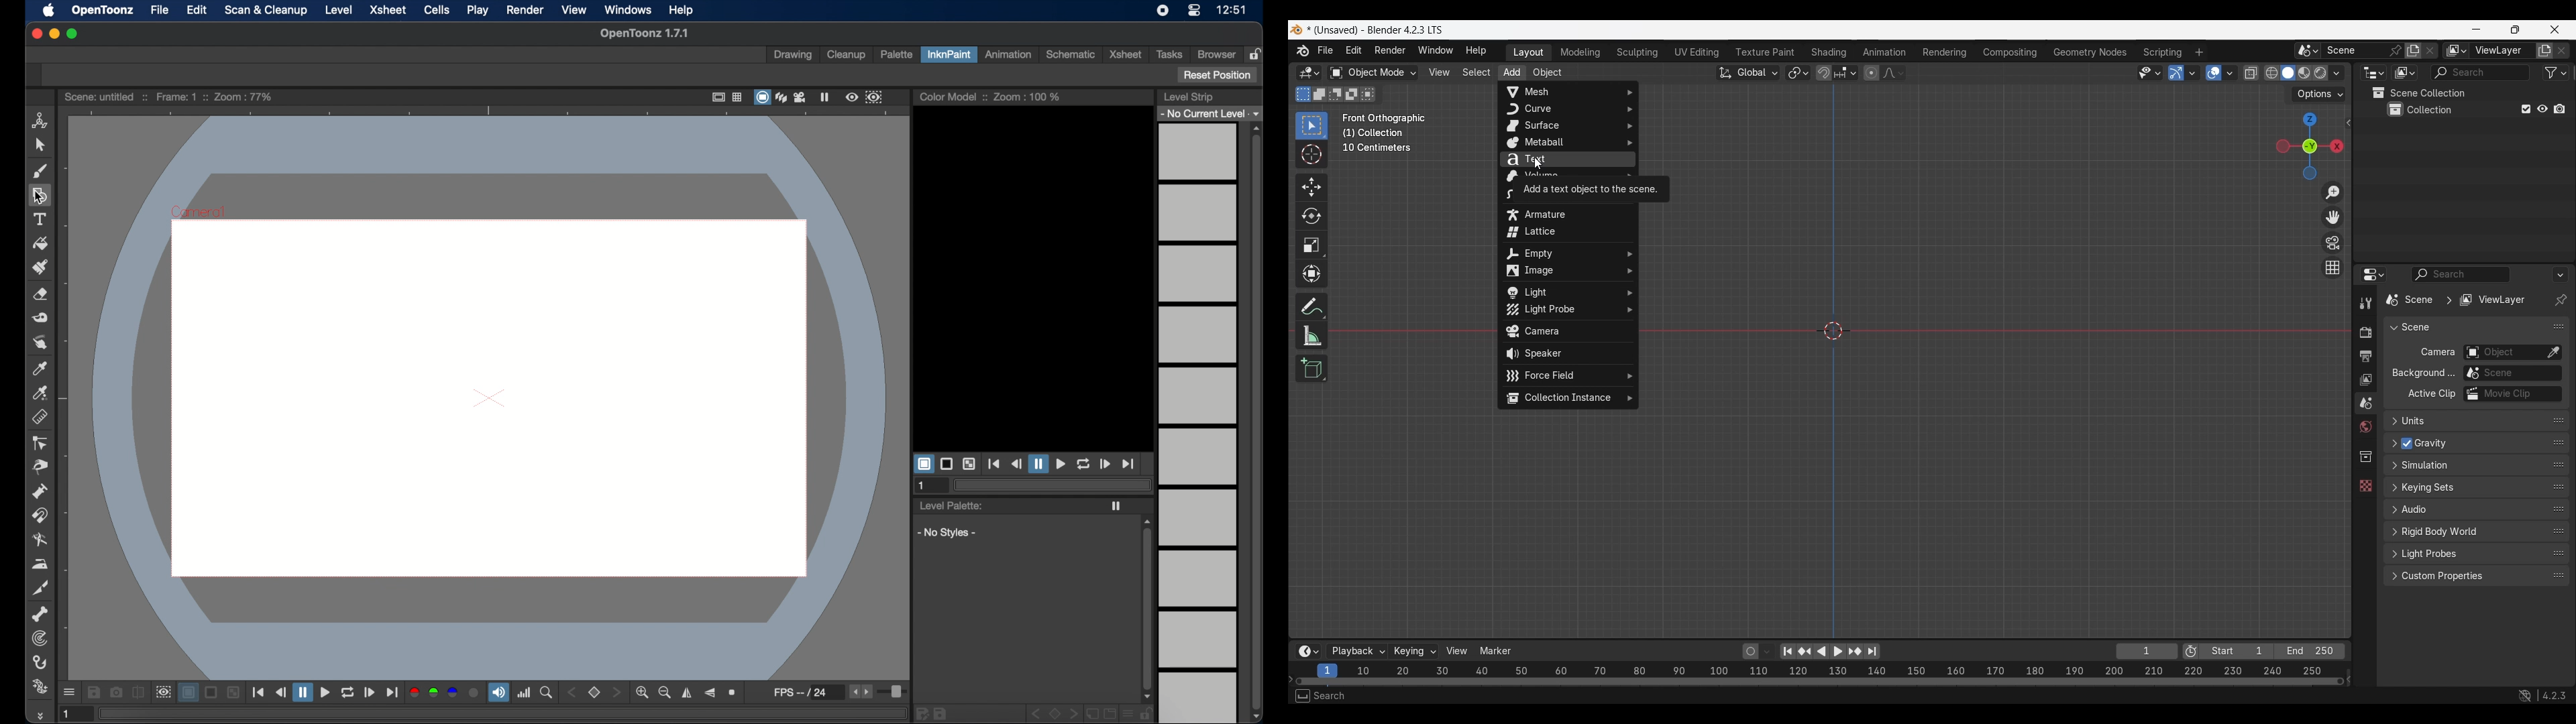 The image size is (2576, 728). What do you see at coordinates (2512, 394) in the screenshot?
I see `Active movie clip` at bounding box center [2512, 394].